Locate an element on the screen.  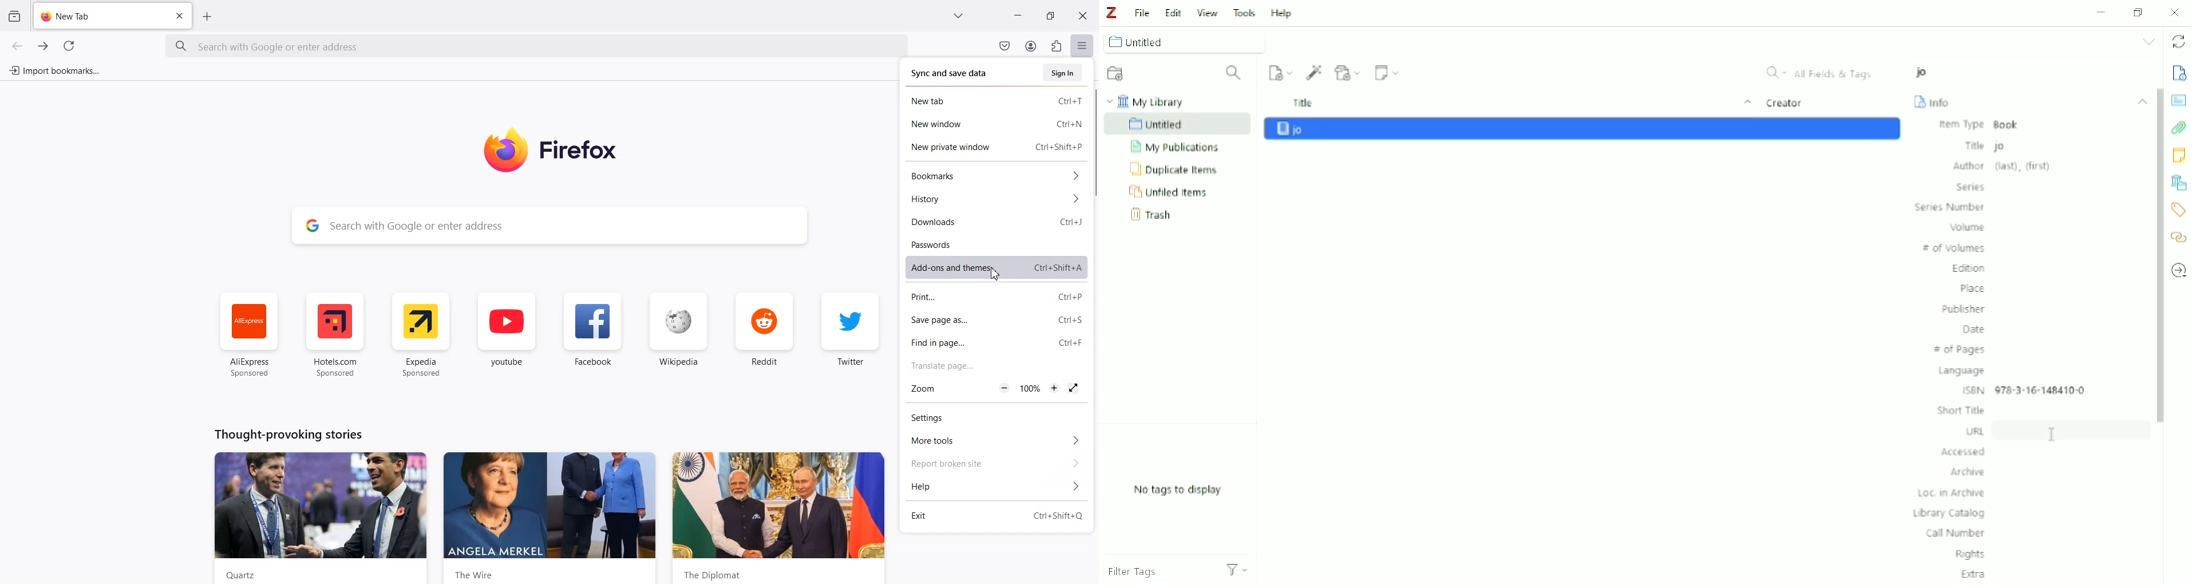
Related is located at coordinates (2179, 239).